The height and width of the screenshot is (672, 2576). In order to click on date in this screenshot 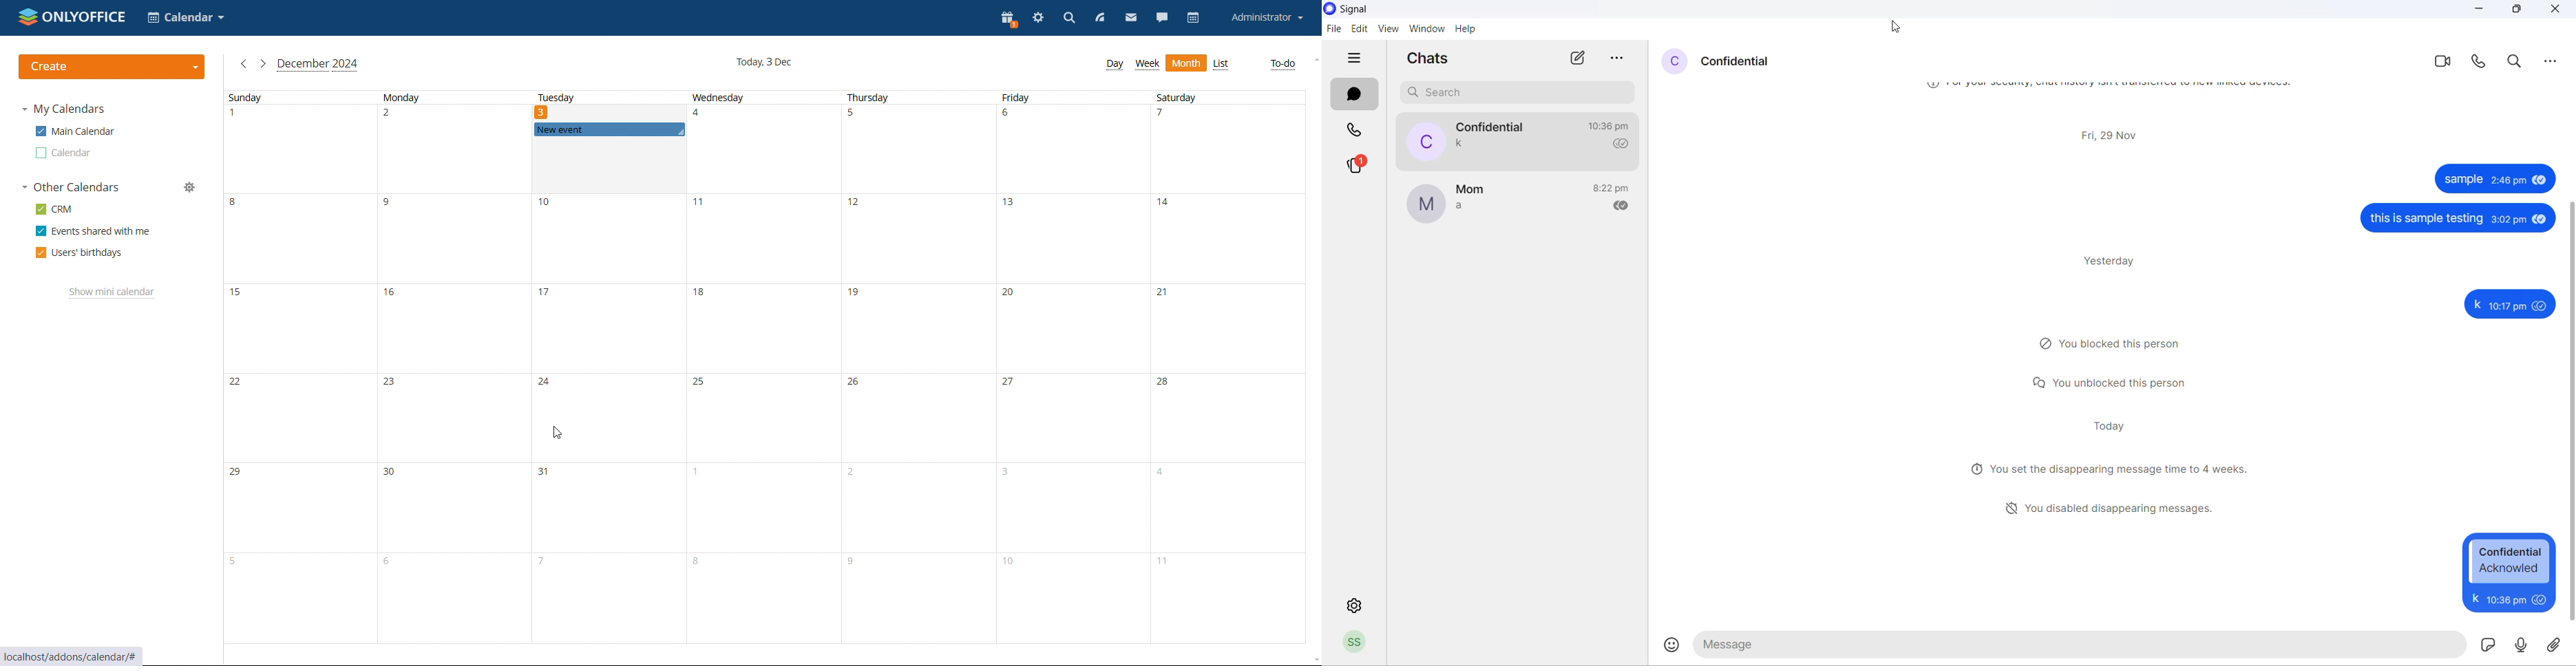, I will do `click(763, 239)`.